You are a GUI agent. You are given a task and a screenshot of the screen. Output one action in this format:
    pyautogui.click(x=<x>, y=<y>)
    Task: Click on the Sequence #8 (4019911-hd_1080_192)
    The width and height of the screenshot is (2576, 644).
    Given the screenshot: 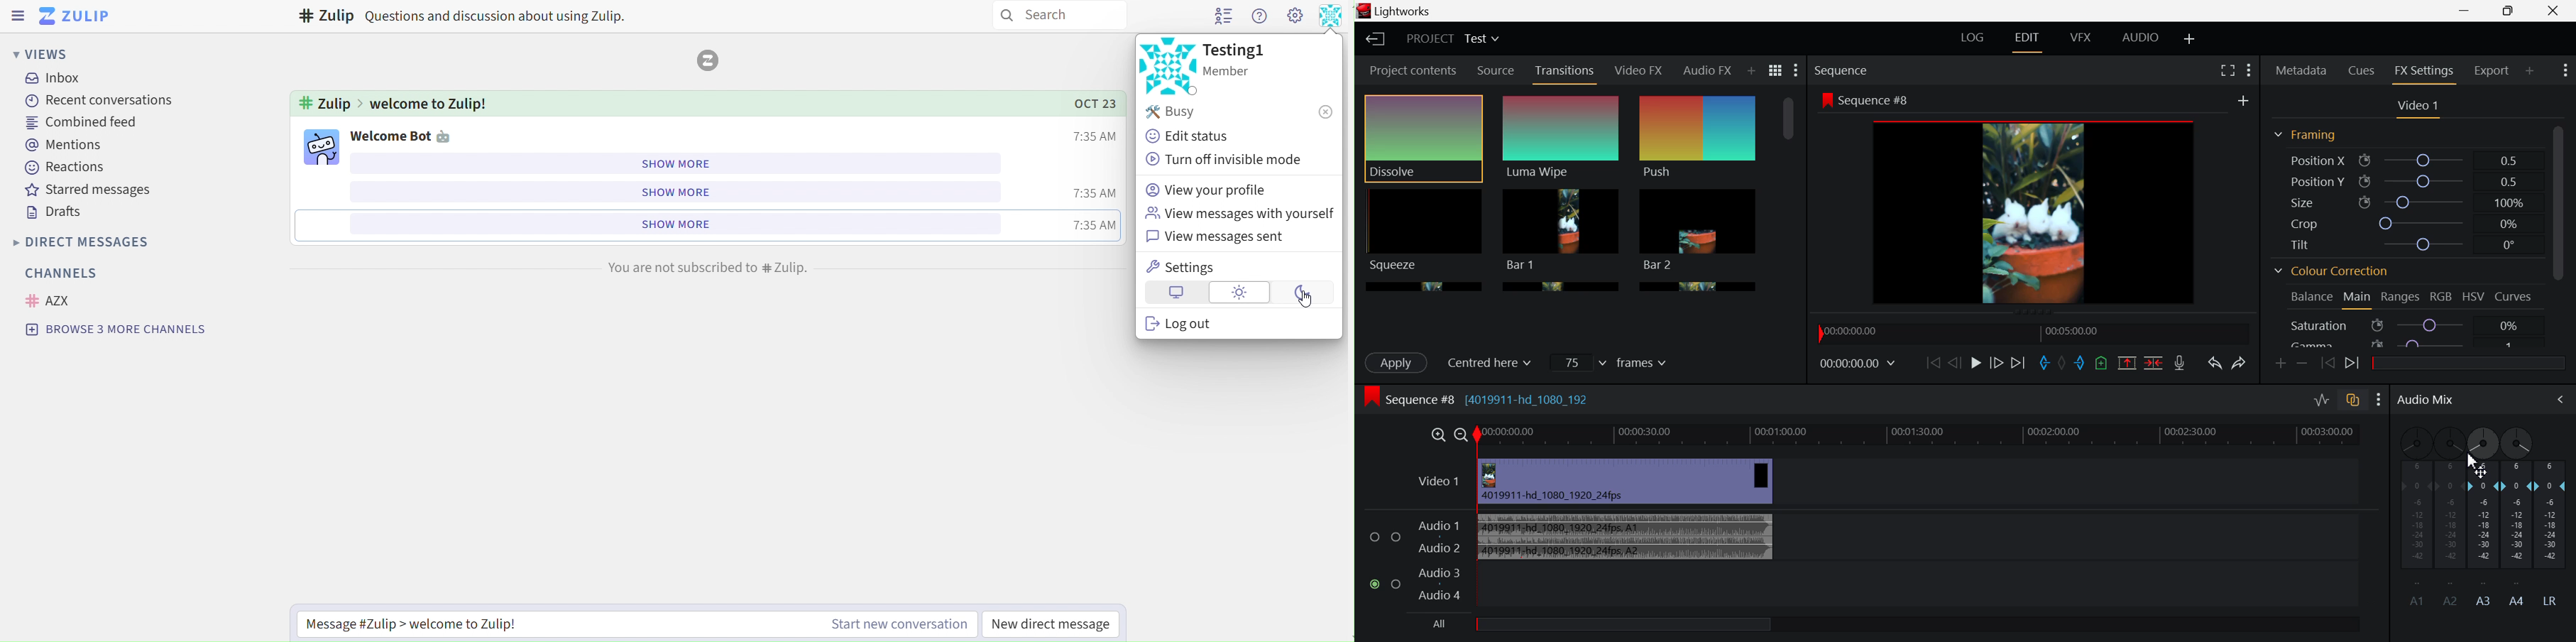 What is the action you would take?
    pyautogui.click(x=1480, y=399)
    